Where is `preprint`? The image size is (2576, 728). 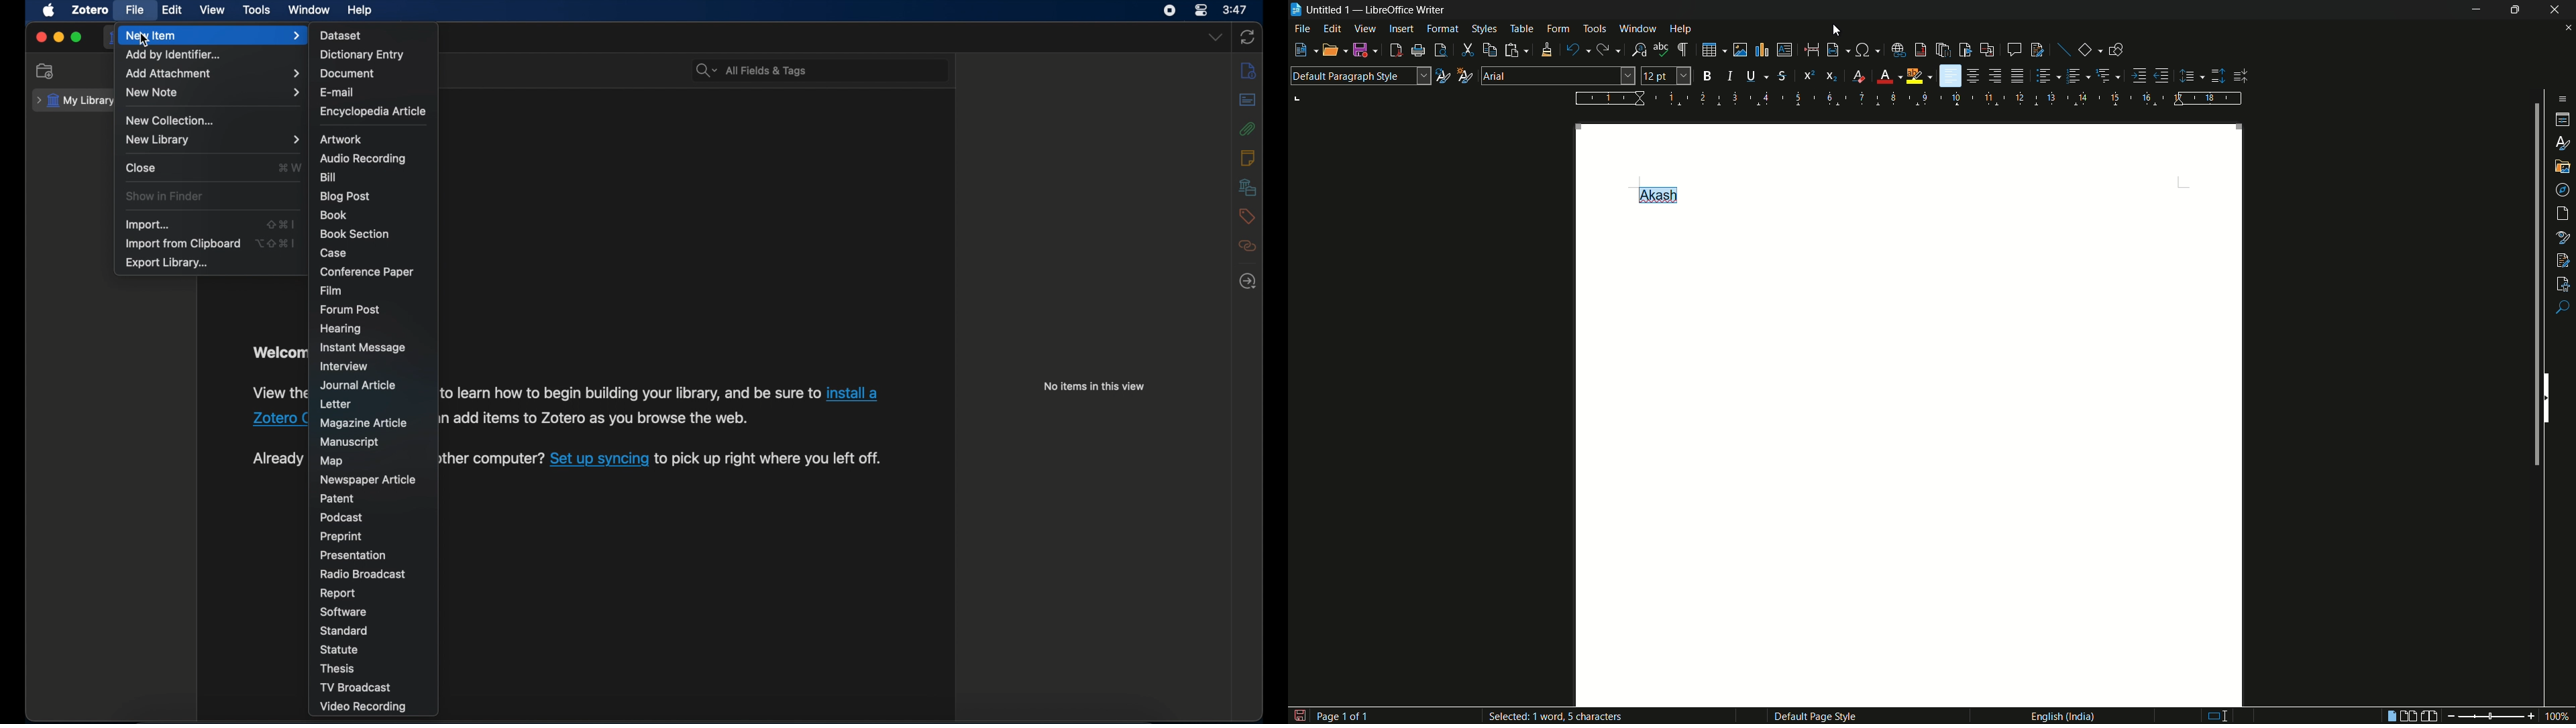
preprint is located at coordinates (341, 536).